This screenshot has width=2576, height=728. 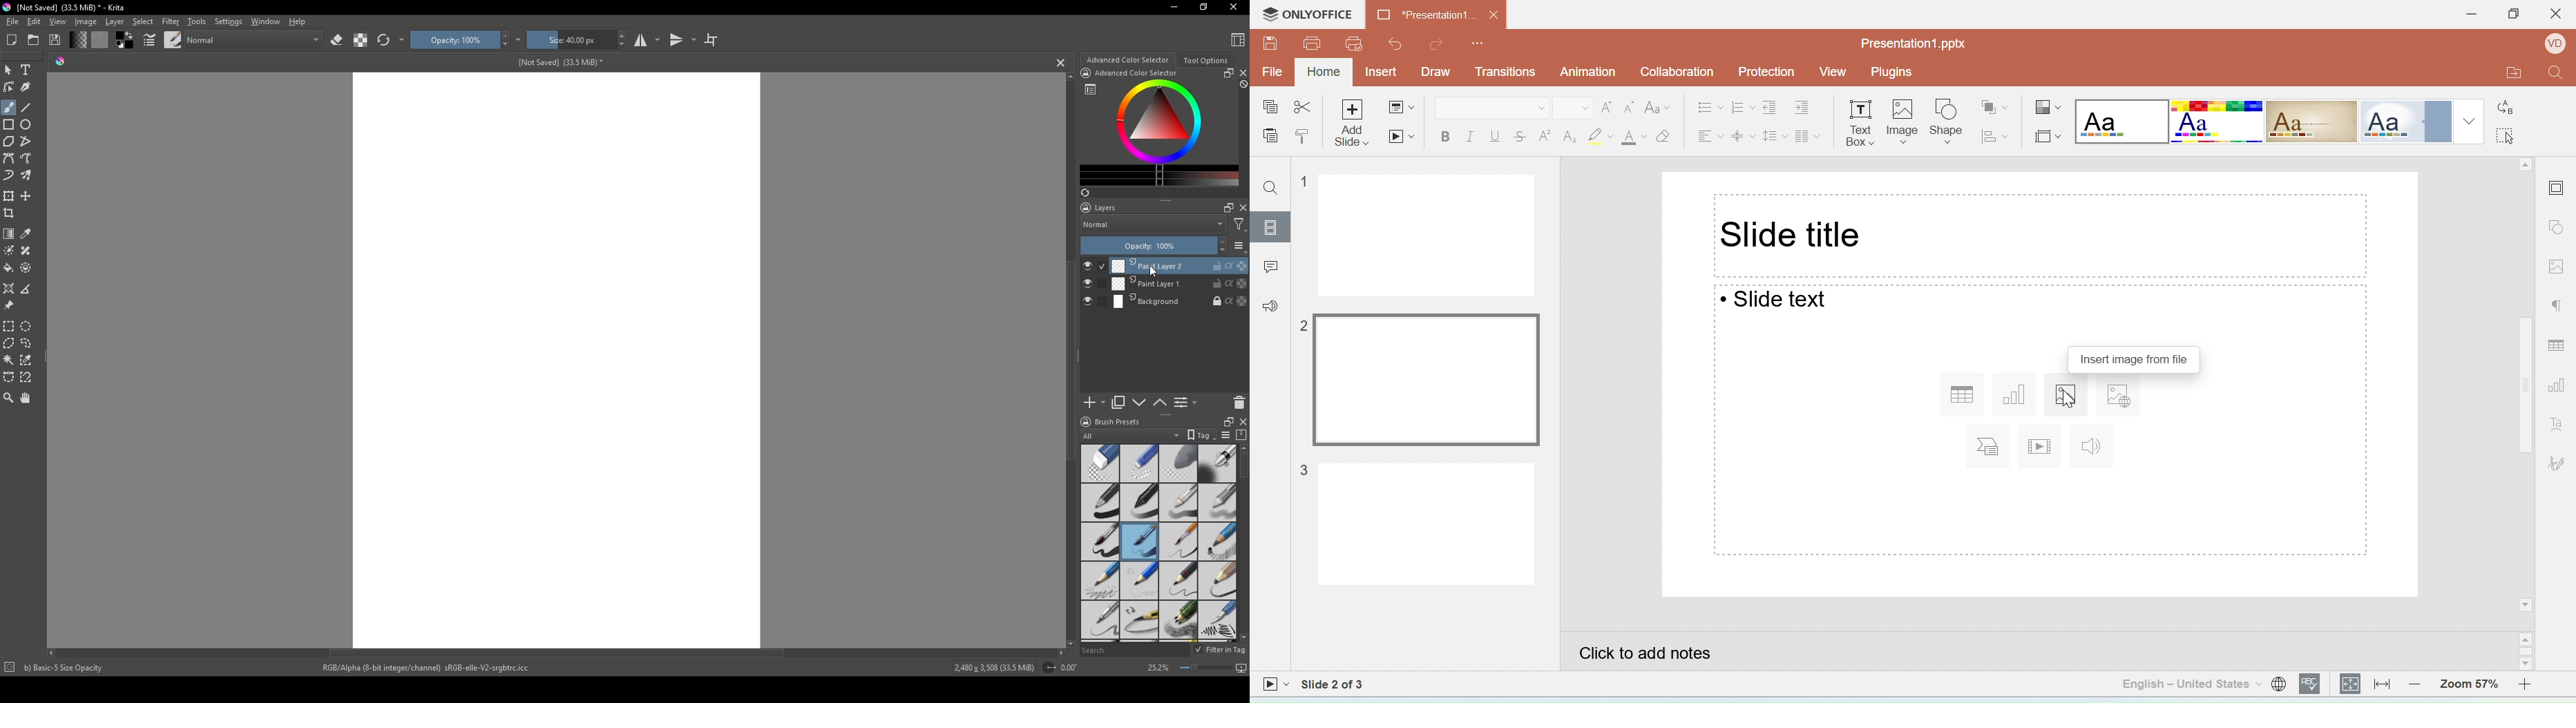 What do you see at coordinates (1139, 581) in the screenshot?
I see `pencil` at bounding box center [1139, 581].